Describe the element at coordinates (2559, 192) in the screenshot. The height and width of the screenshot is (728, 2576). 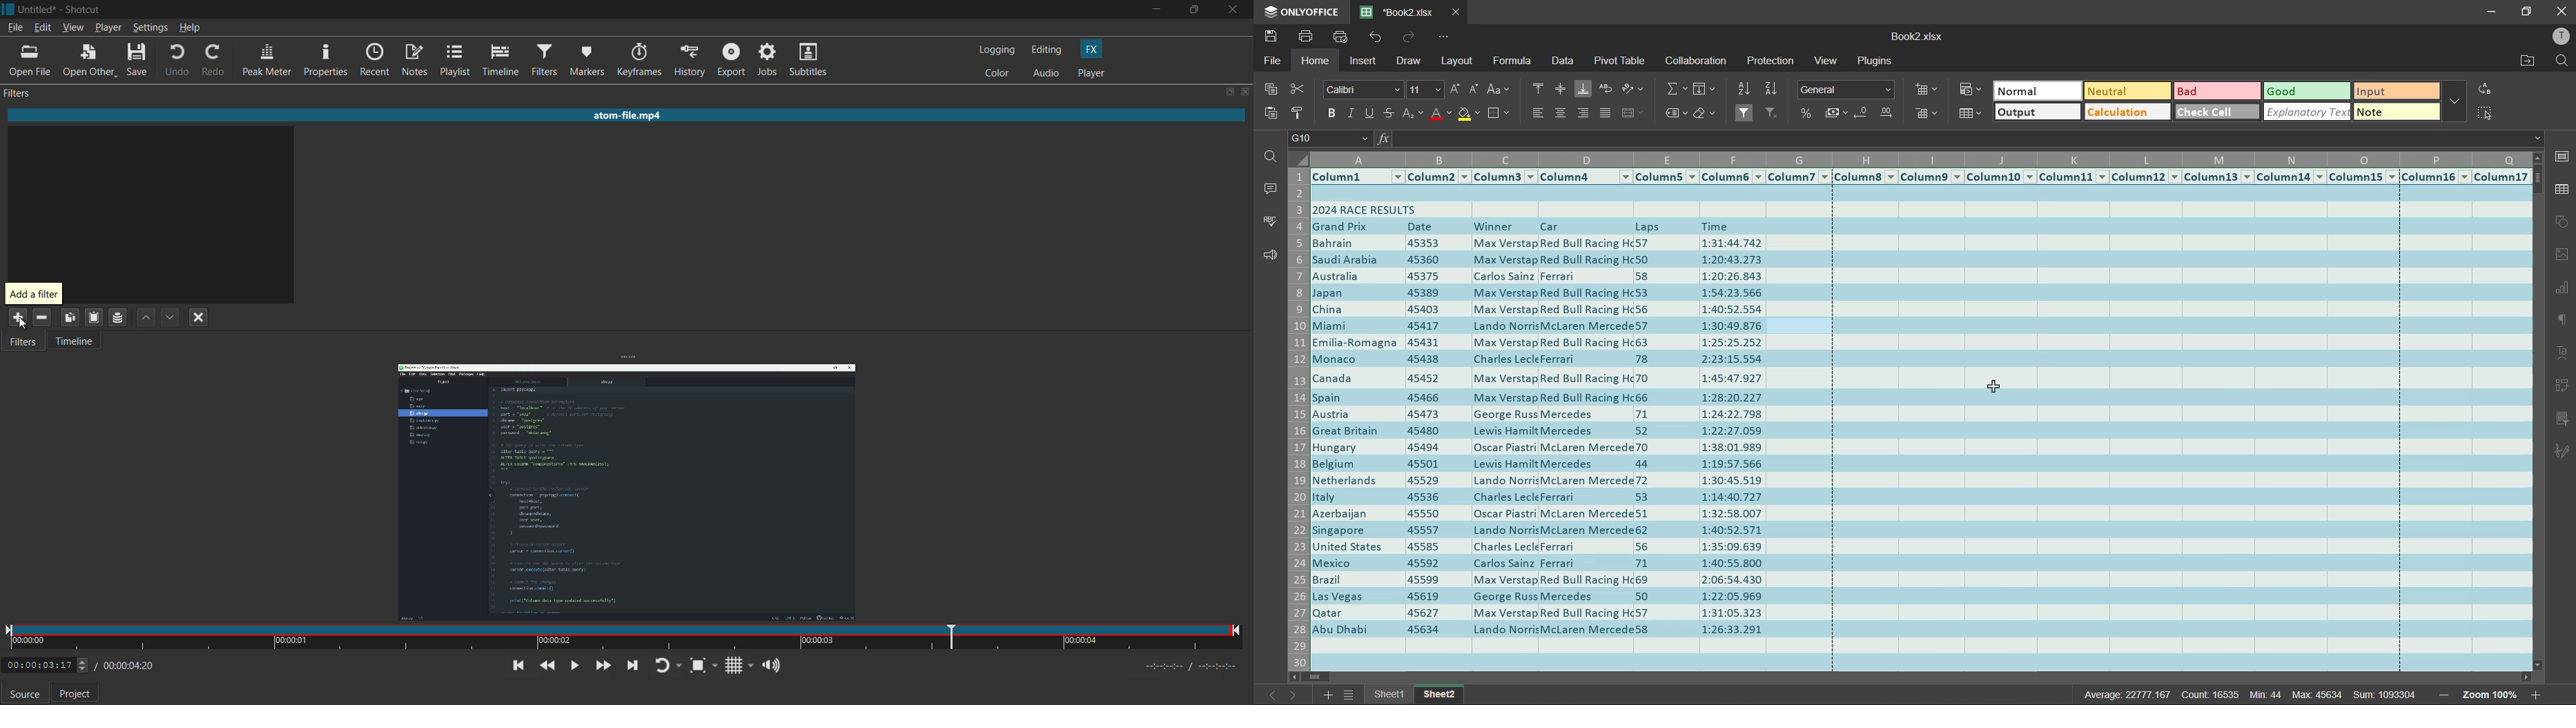
I see `table` at that location.